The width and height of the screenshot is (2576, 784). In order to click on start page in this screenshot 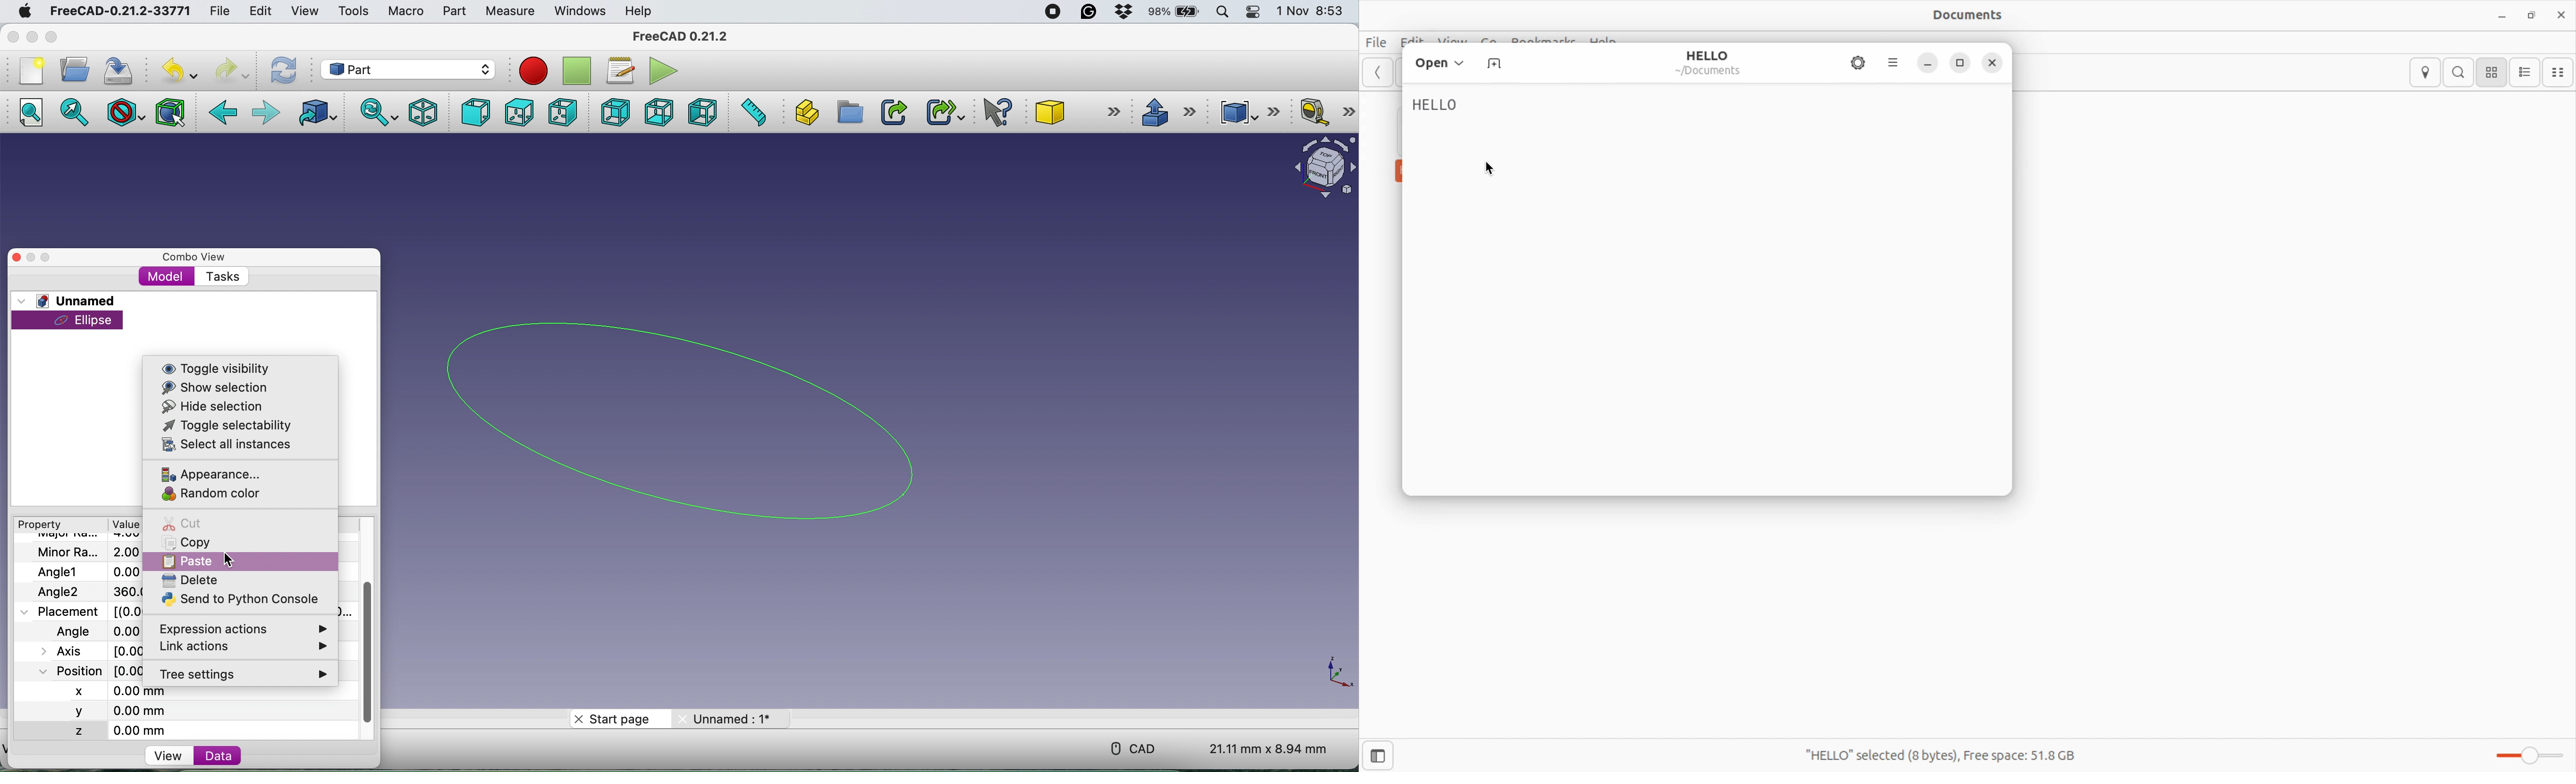, I will do `click(616, 719)`.